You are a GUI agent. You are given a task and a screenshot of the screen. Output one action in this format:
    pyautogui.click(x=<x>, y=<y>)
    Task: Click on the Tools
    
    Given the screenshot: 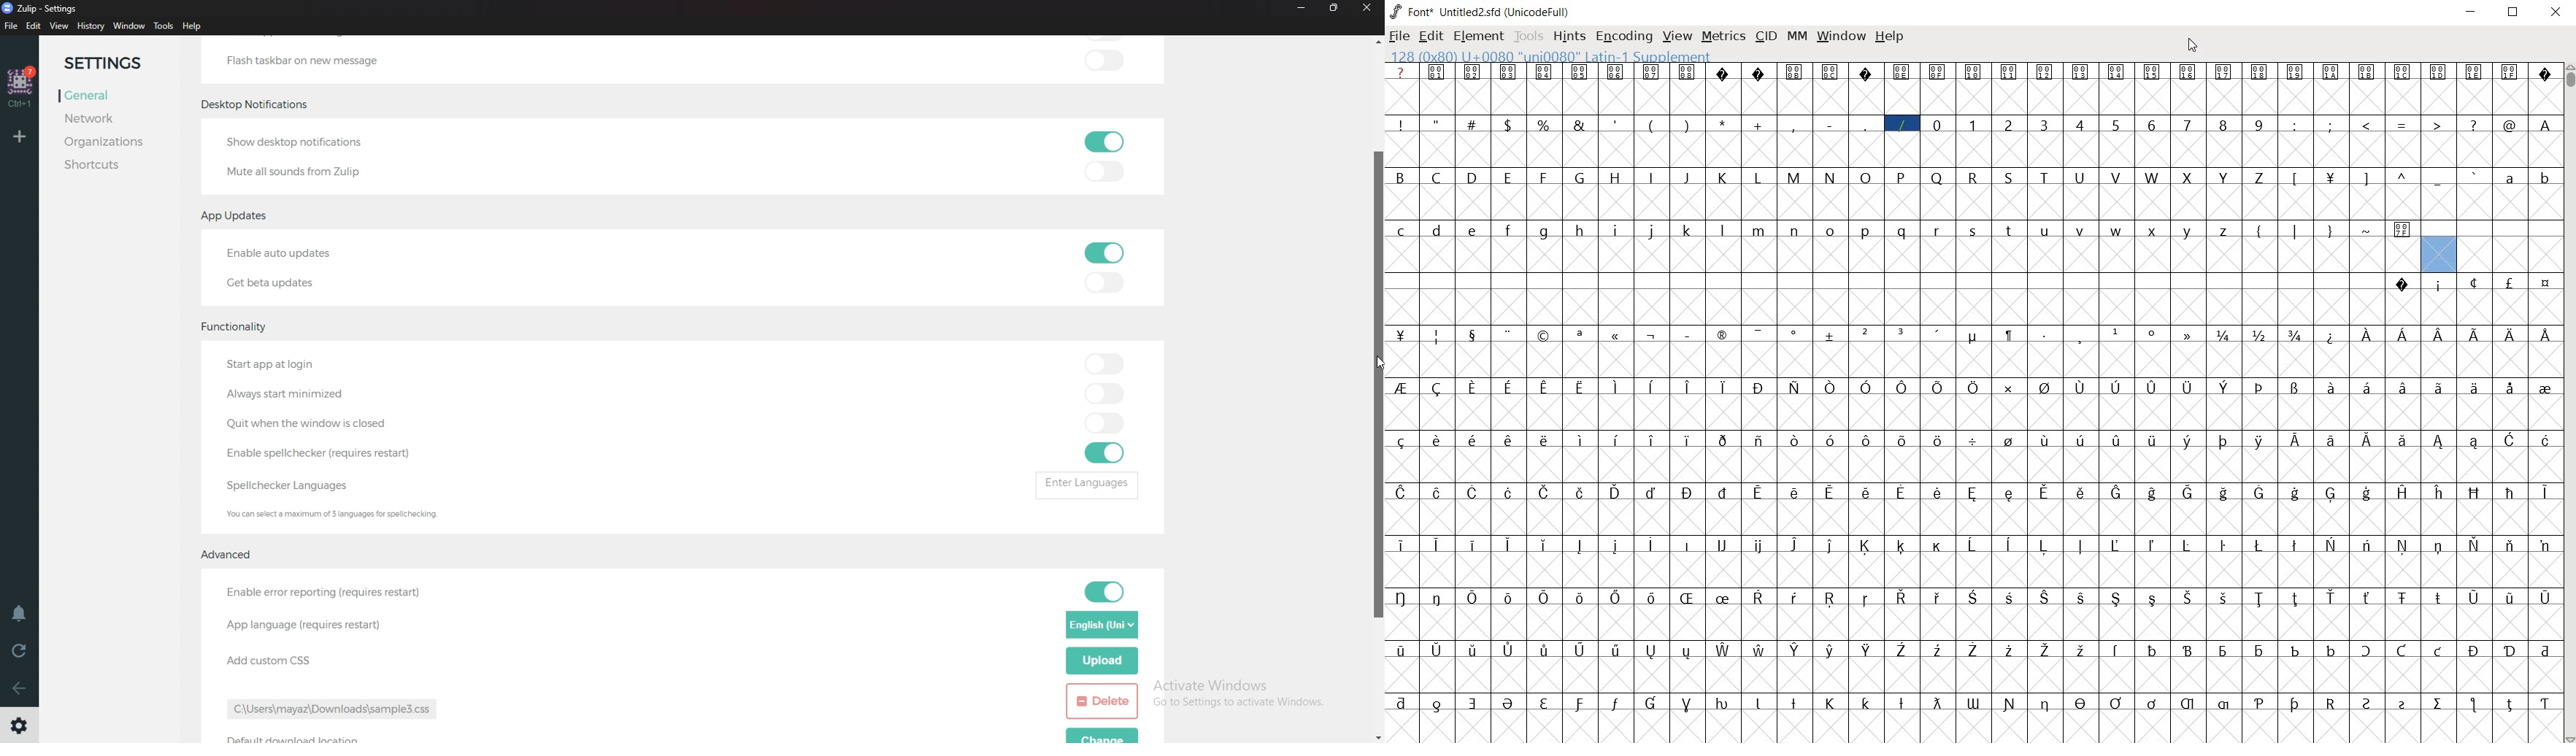 What is the action you would take?
    pyautogui.click(x=164, y=25)
    